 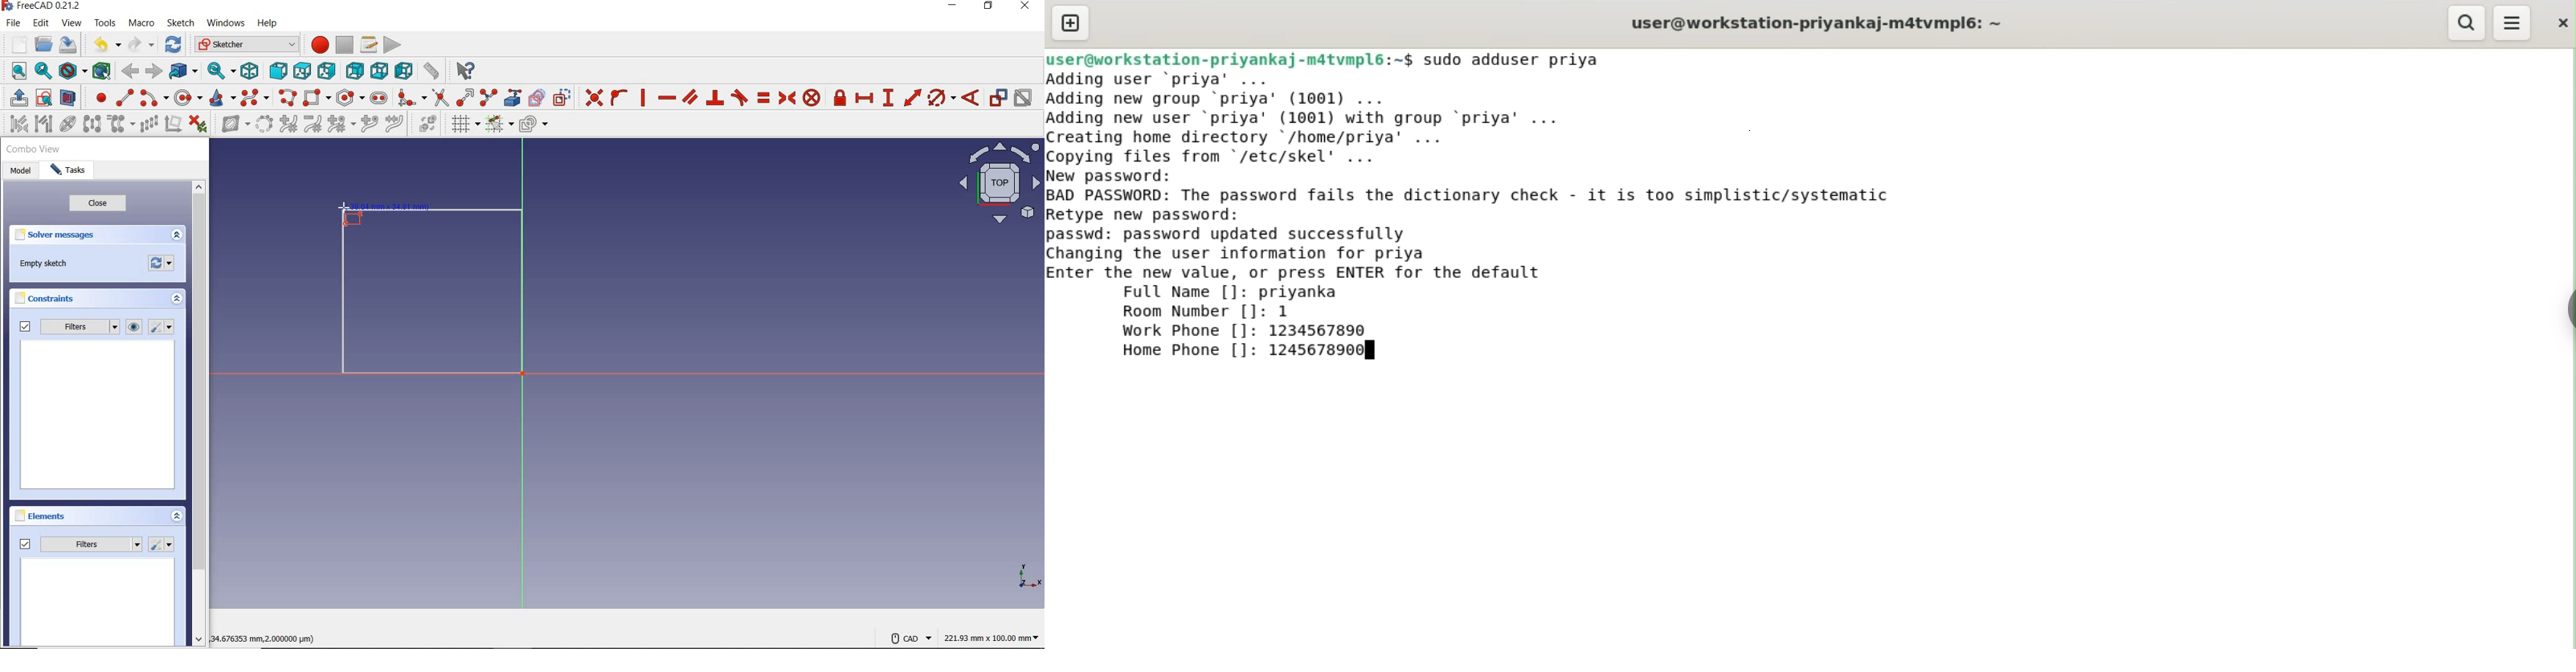 I want to click on empty sketch, so click(x=47, y=265).